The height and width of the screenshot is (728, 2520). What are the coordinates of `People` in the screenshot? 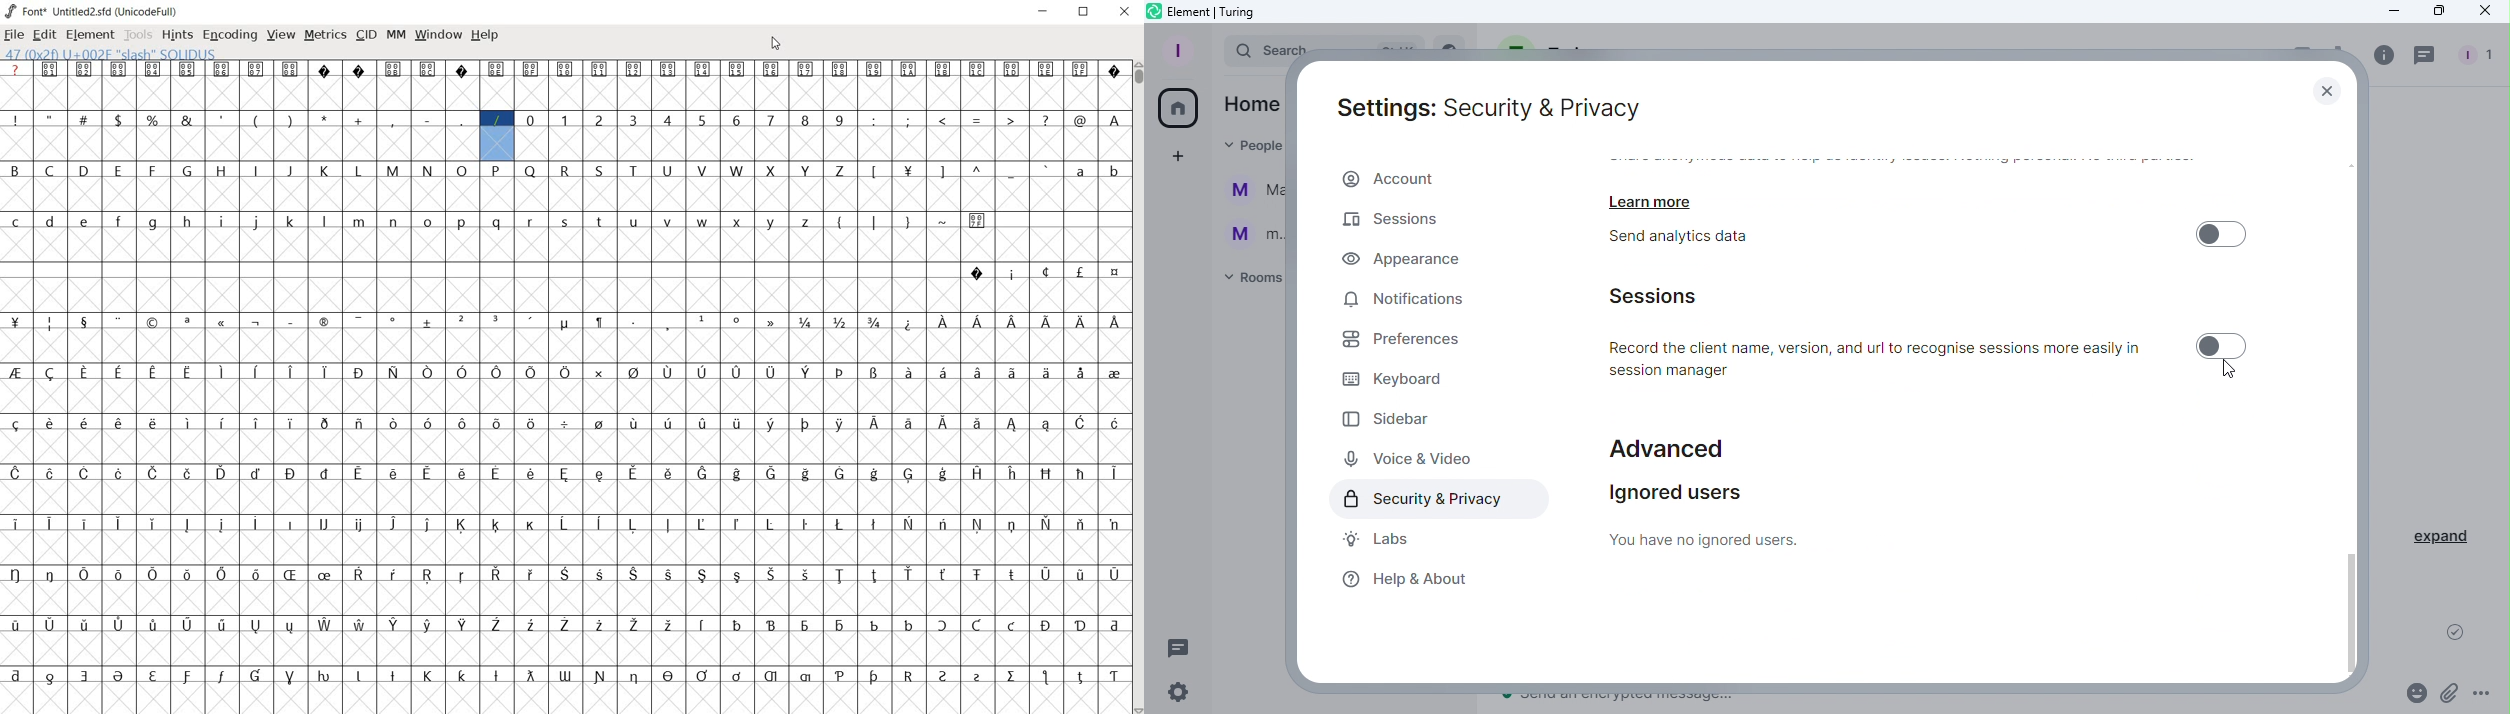 It's located at (1245, 145).